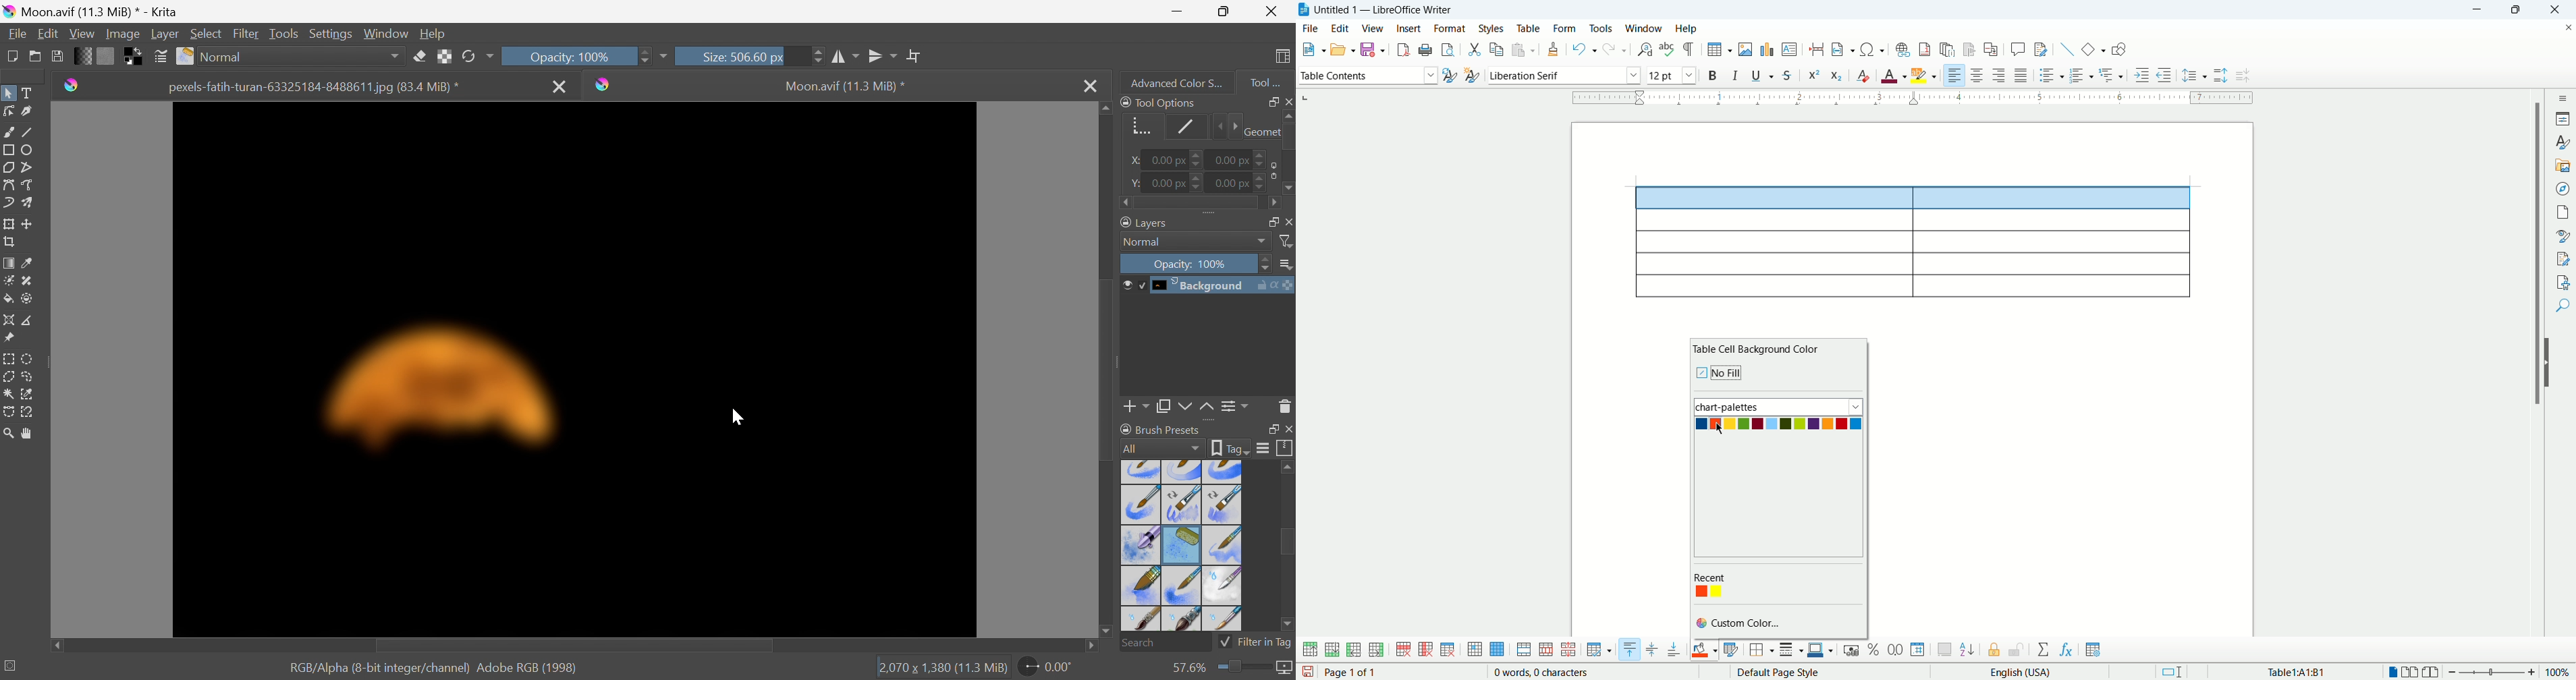  Describe the element at coordinates (1544, 650) in the screenshot. I see `split cells` at that location.